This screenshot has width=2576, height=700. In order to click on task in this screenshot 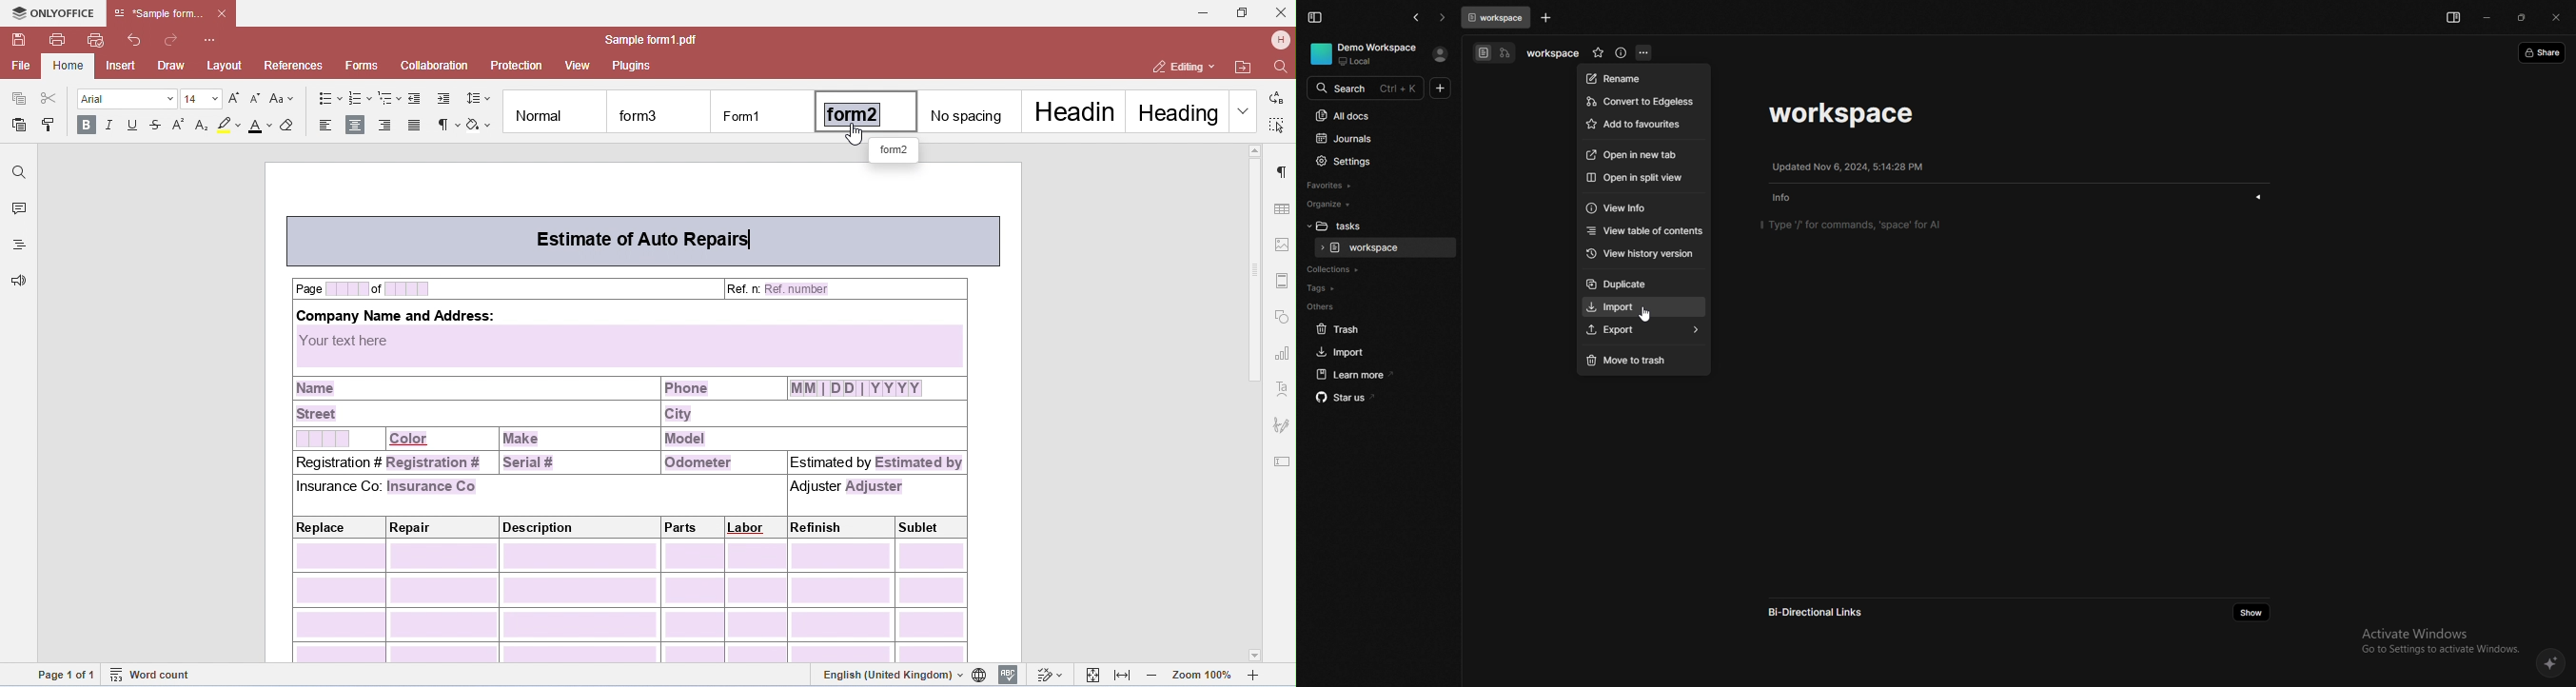, I will do `click(1385, 248)`.